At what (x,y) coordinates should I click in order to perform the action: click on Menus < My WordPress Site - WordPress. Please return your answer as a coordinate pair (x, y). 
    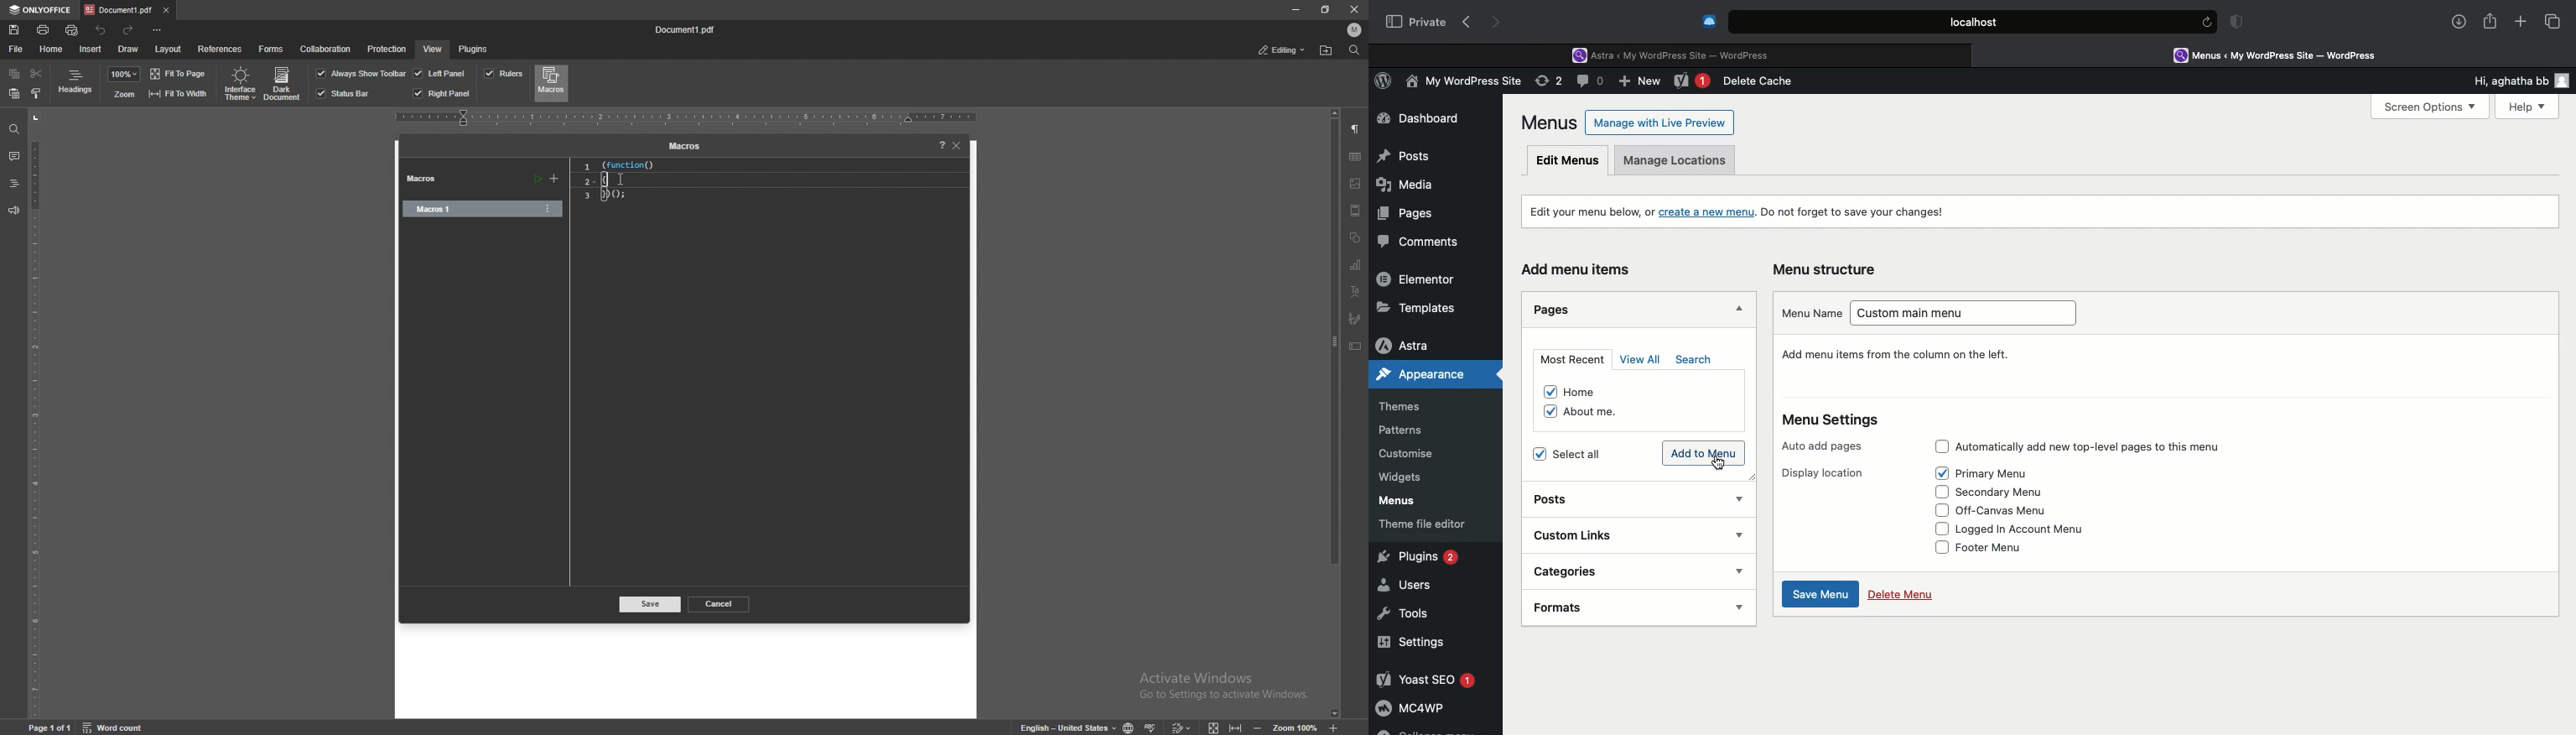
    Looking at the image, I should click on (2288, 55).